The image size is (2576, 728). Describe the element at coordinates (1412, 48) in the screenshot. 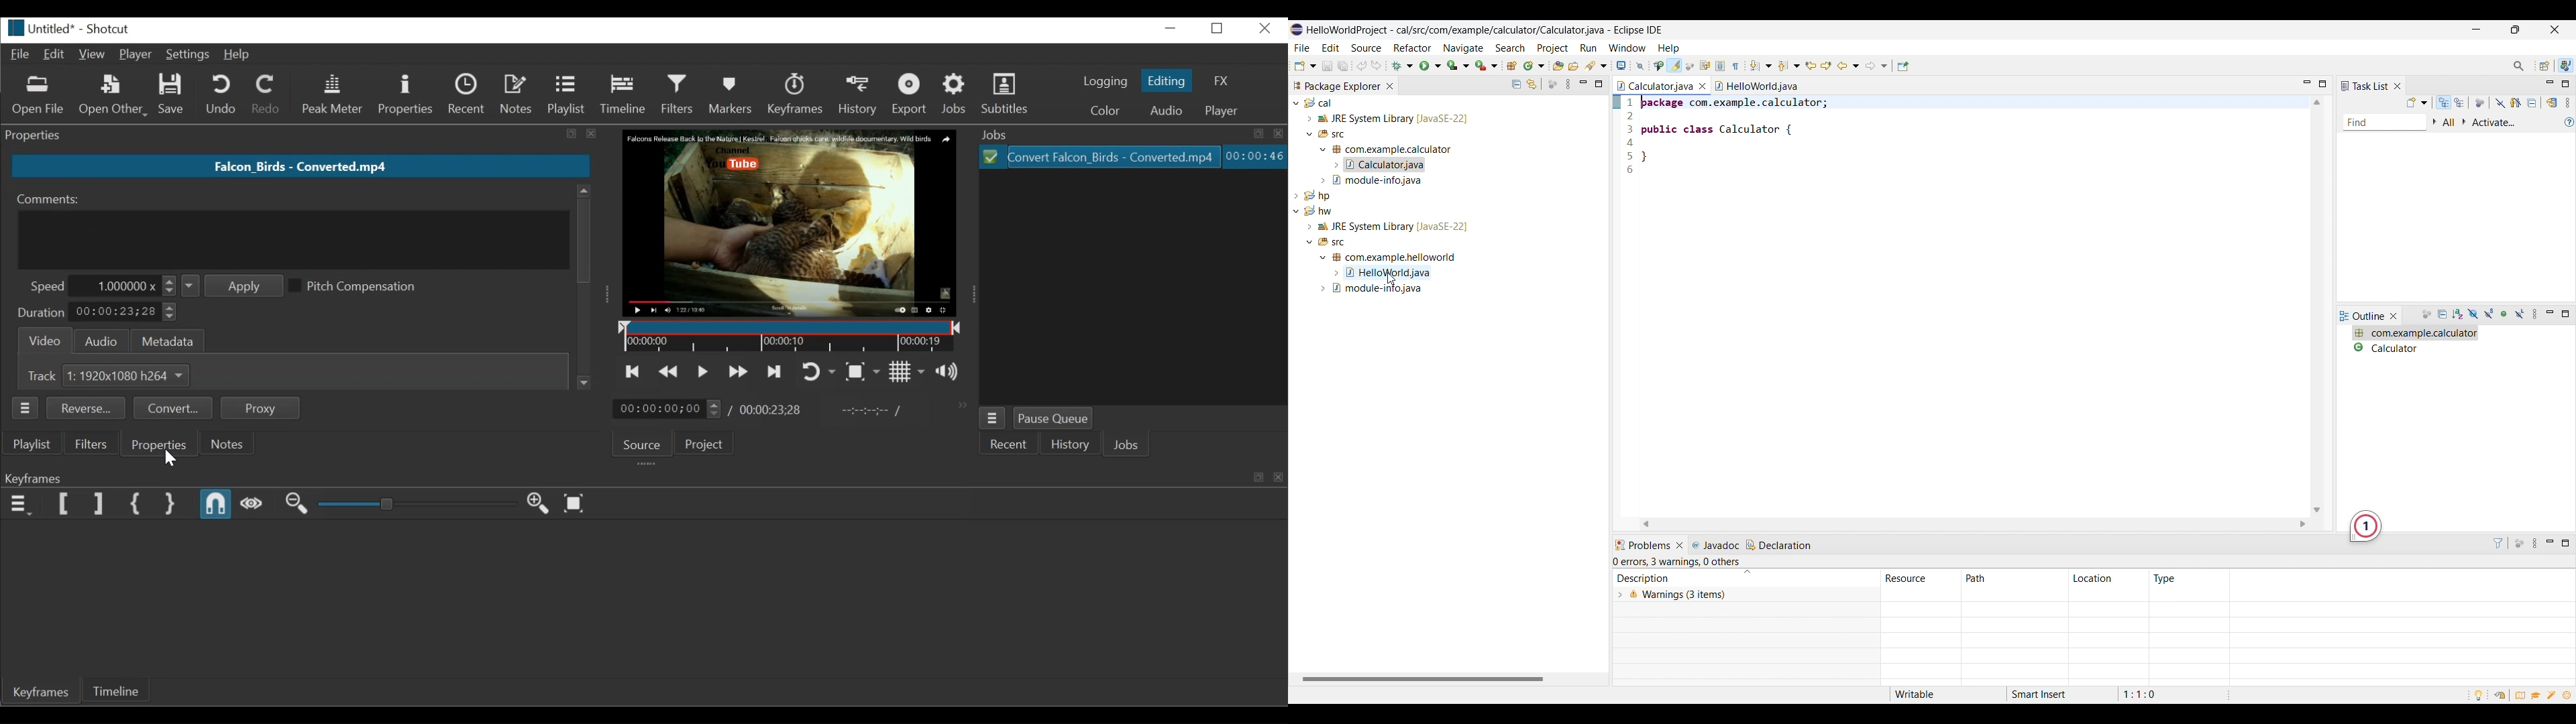

I see `Refactor` at that location.